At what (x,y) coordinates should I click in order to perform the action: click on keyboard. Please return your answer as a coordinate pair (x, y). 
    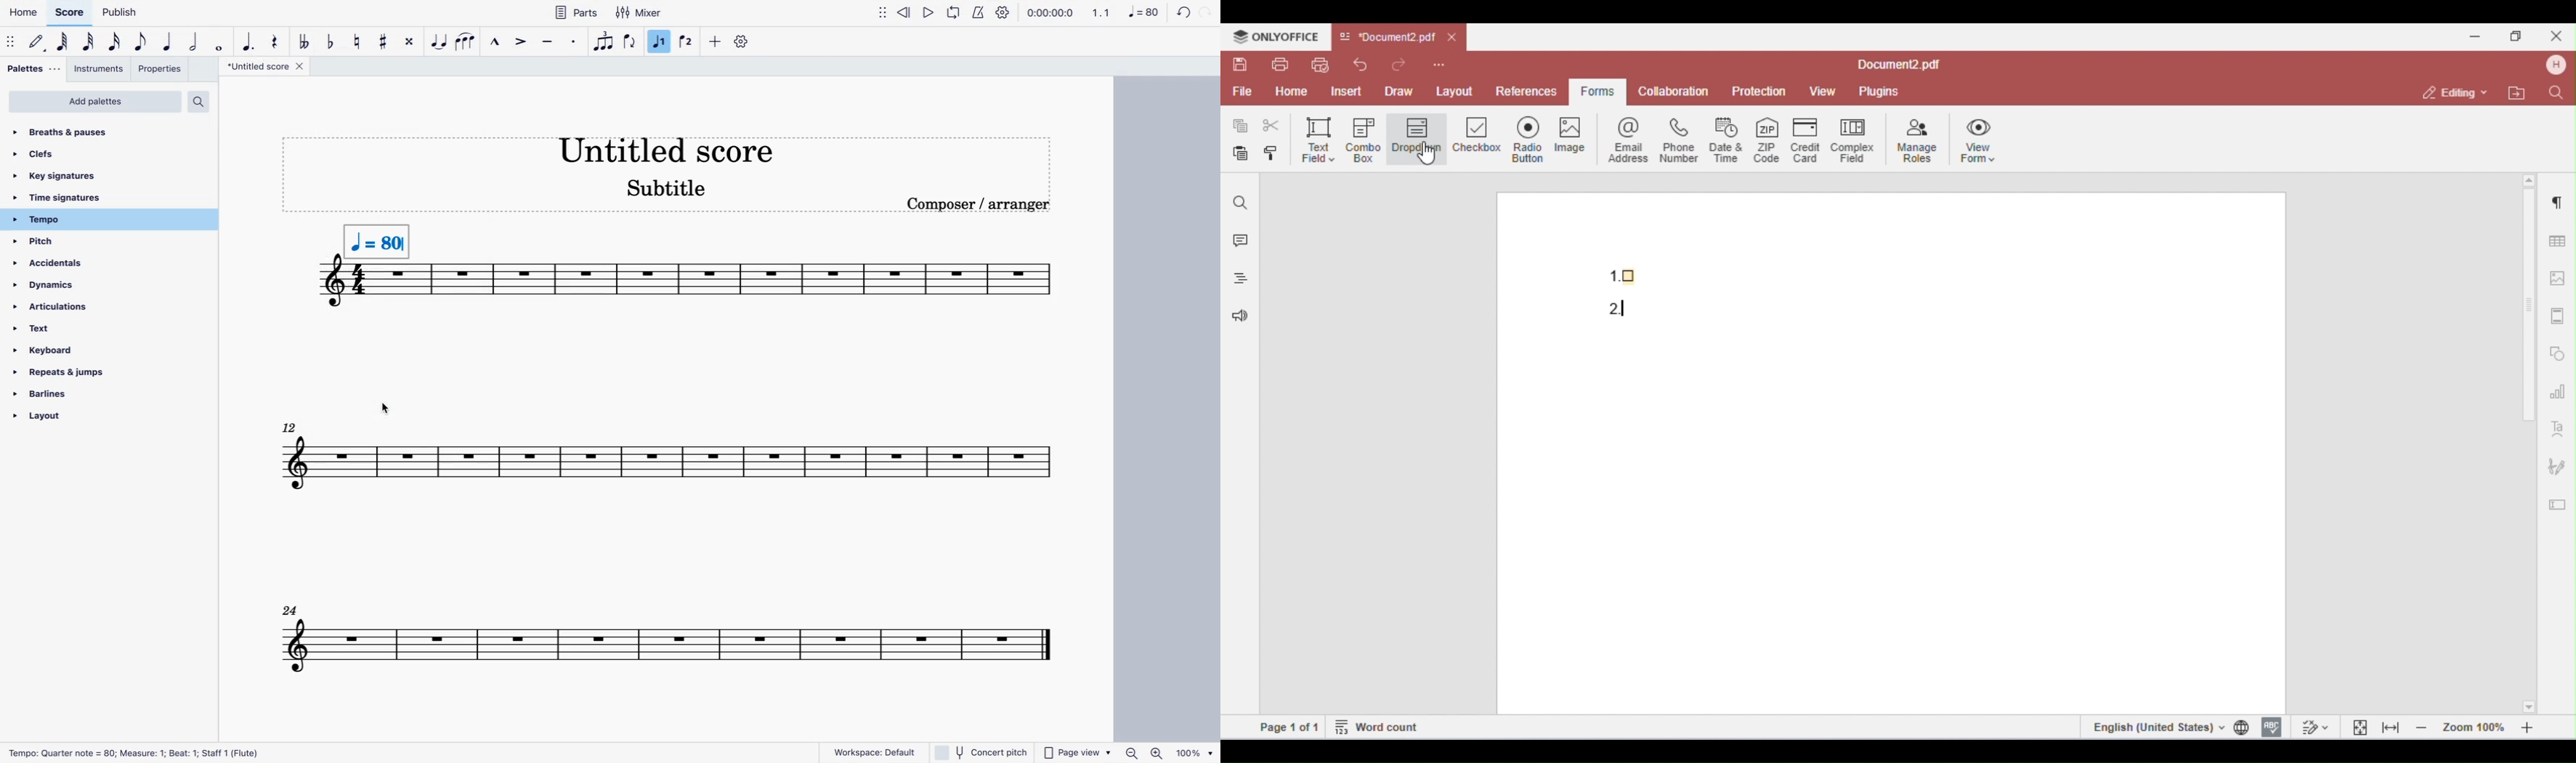
    Looking at the image, I should click on (73, 352).